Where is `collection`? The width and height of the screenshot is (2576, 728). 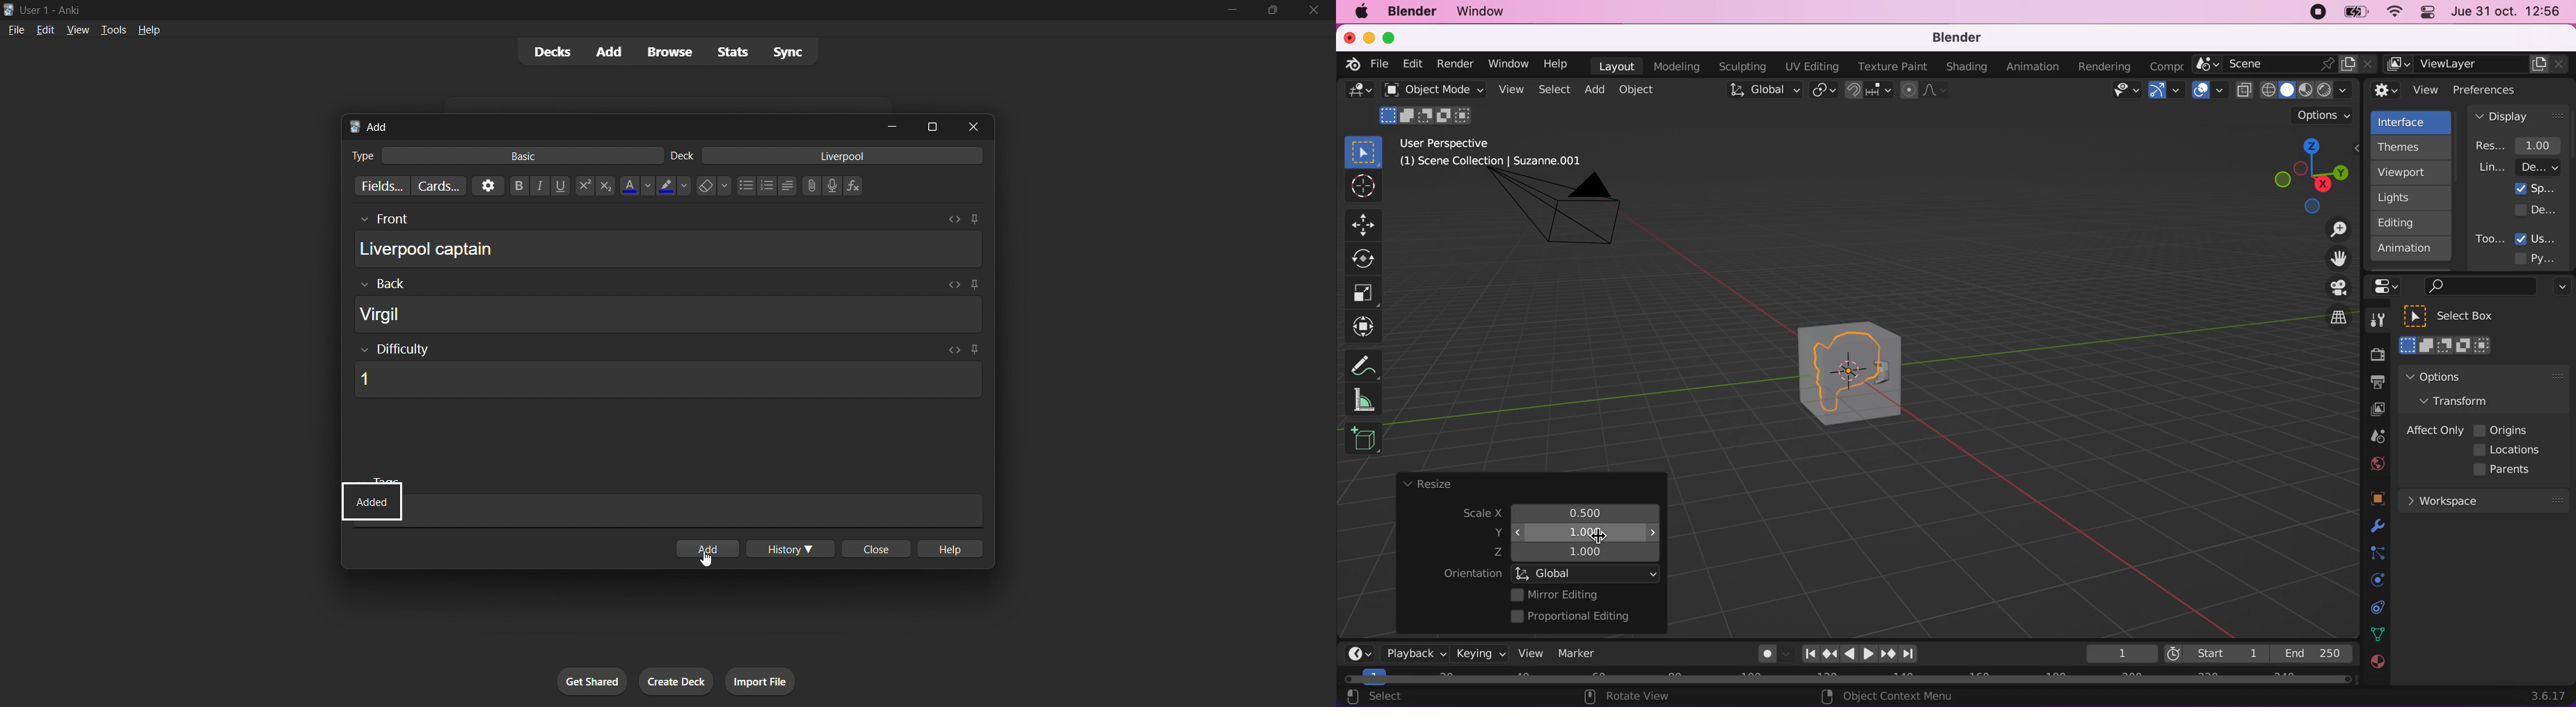 collection is located at coordinates (2376, 608).